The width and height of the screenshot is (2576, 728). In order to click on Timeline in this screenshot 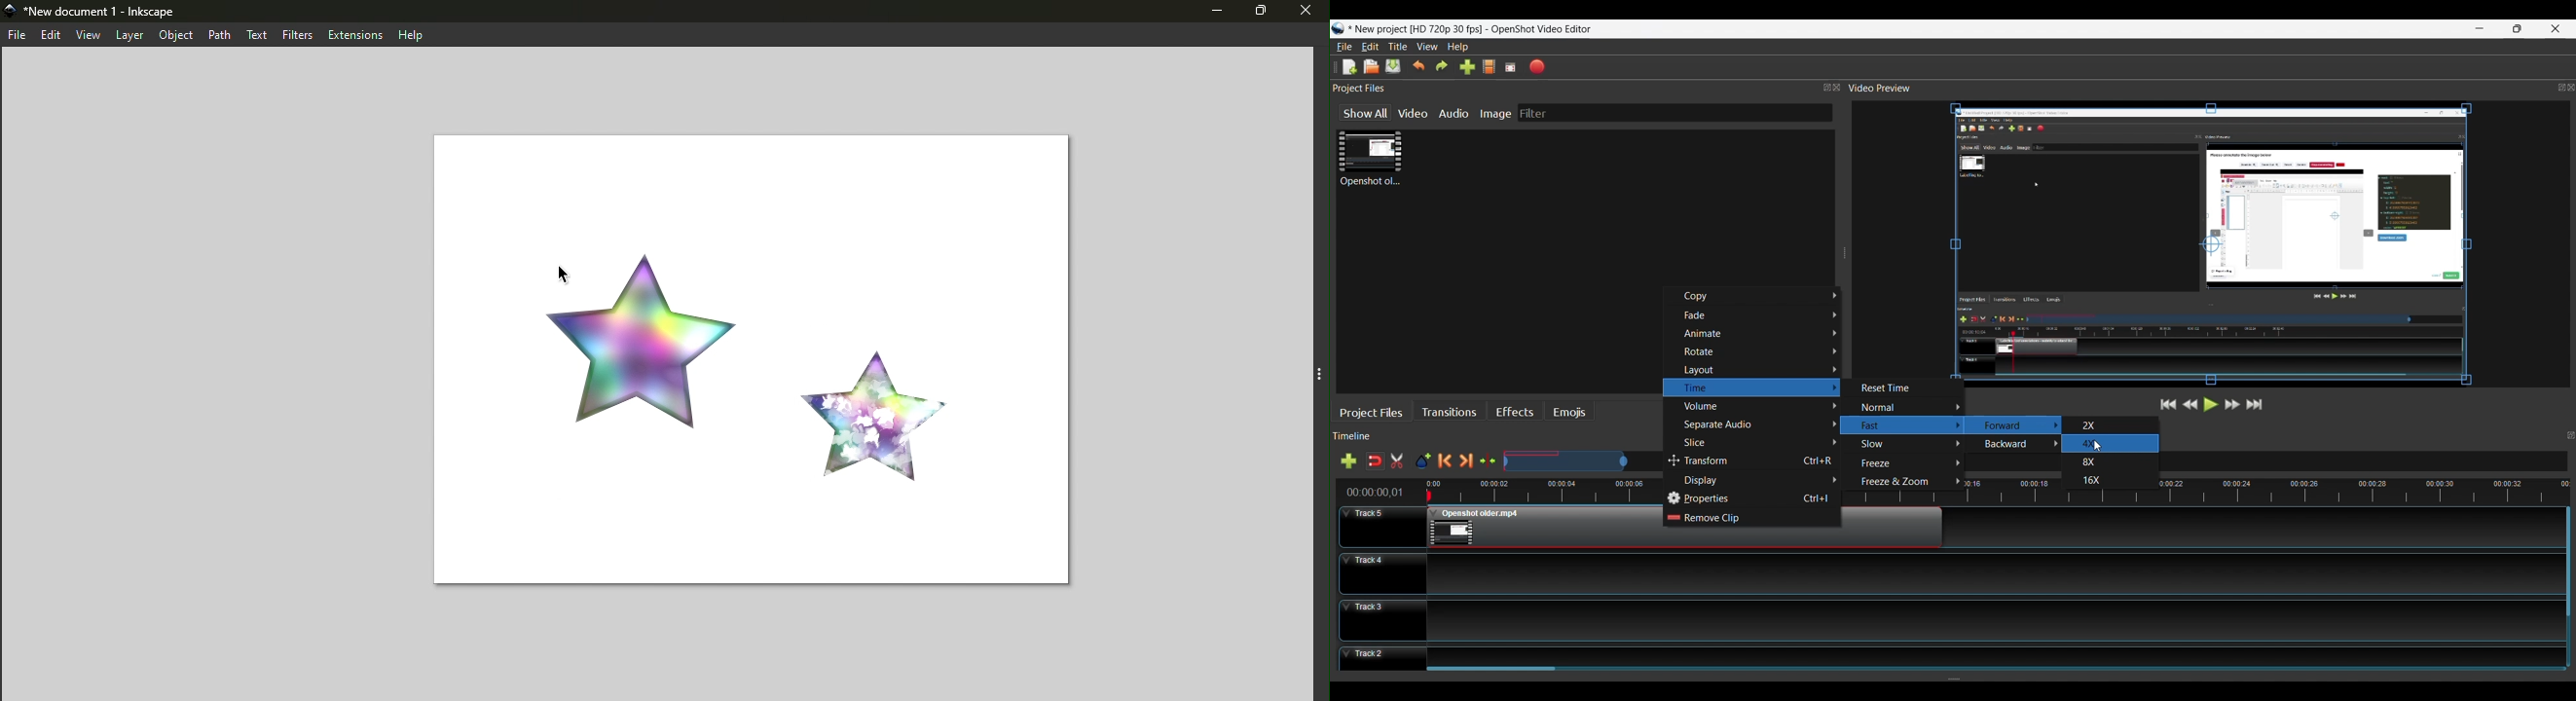, I will do `click(1498, 490)`.